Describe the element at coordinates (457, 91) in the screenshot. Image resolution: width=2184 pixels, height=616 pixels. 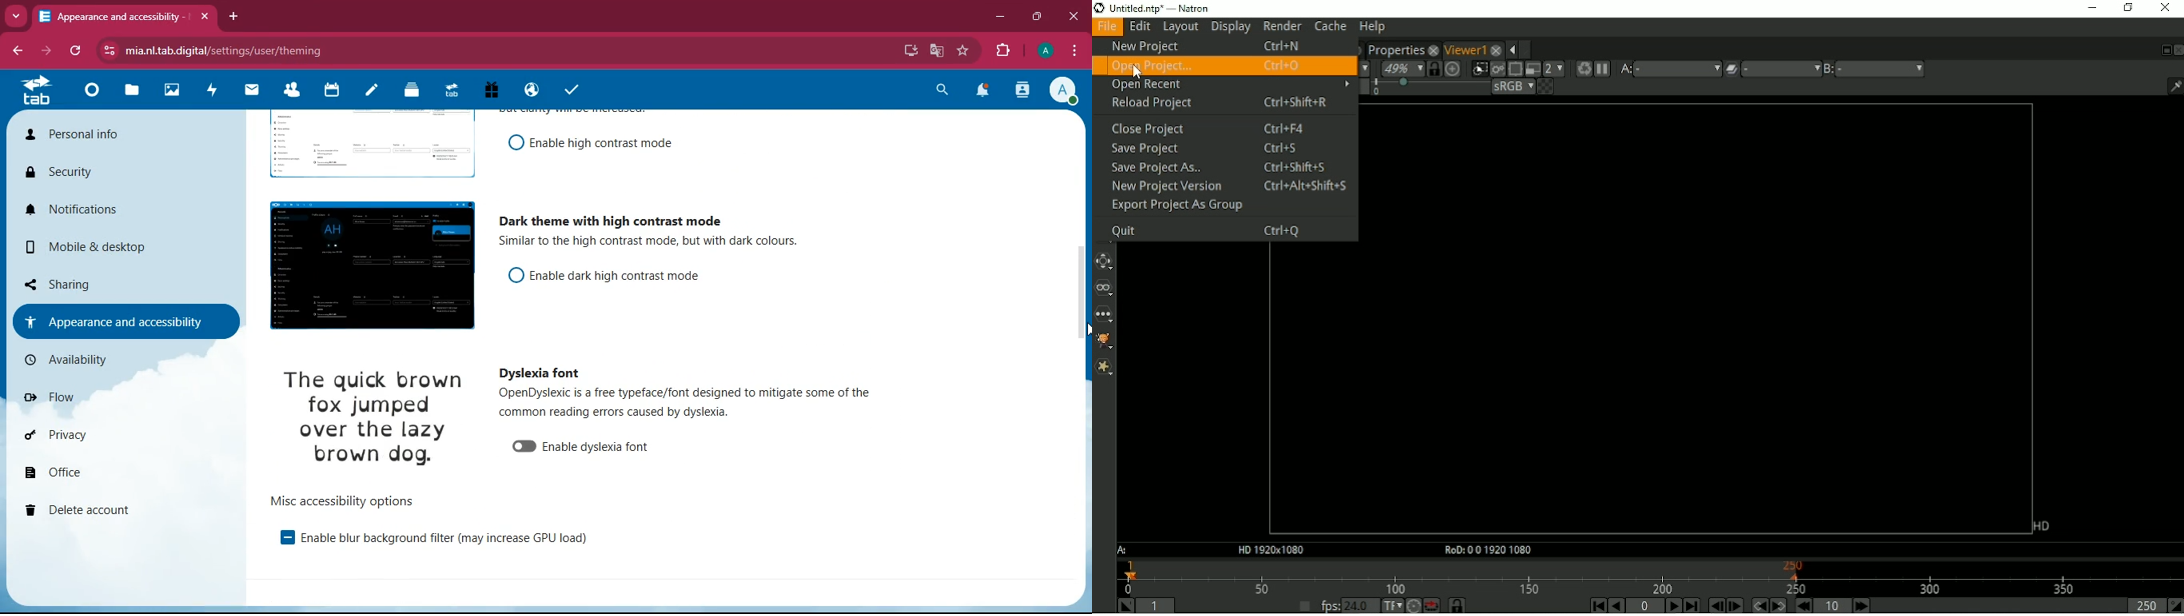
I see `tab` at that location.